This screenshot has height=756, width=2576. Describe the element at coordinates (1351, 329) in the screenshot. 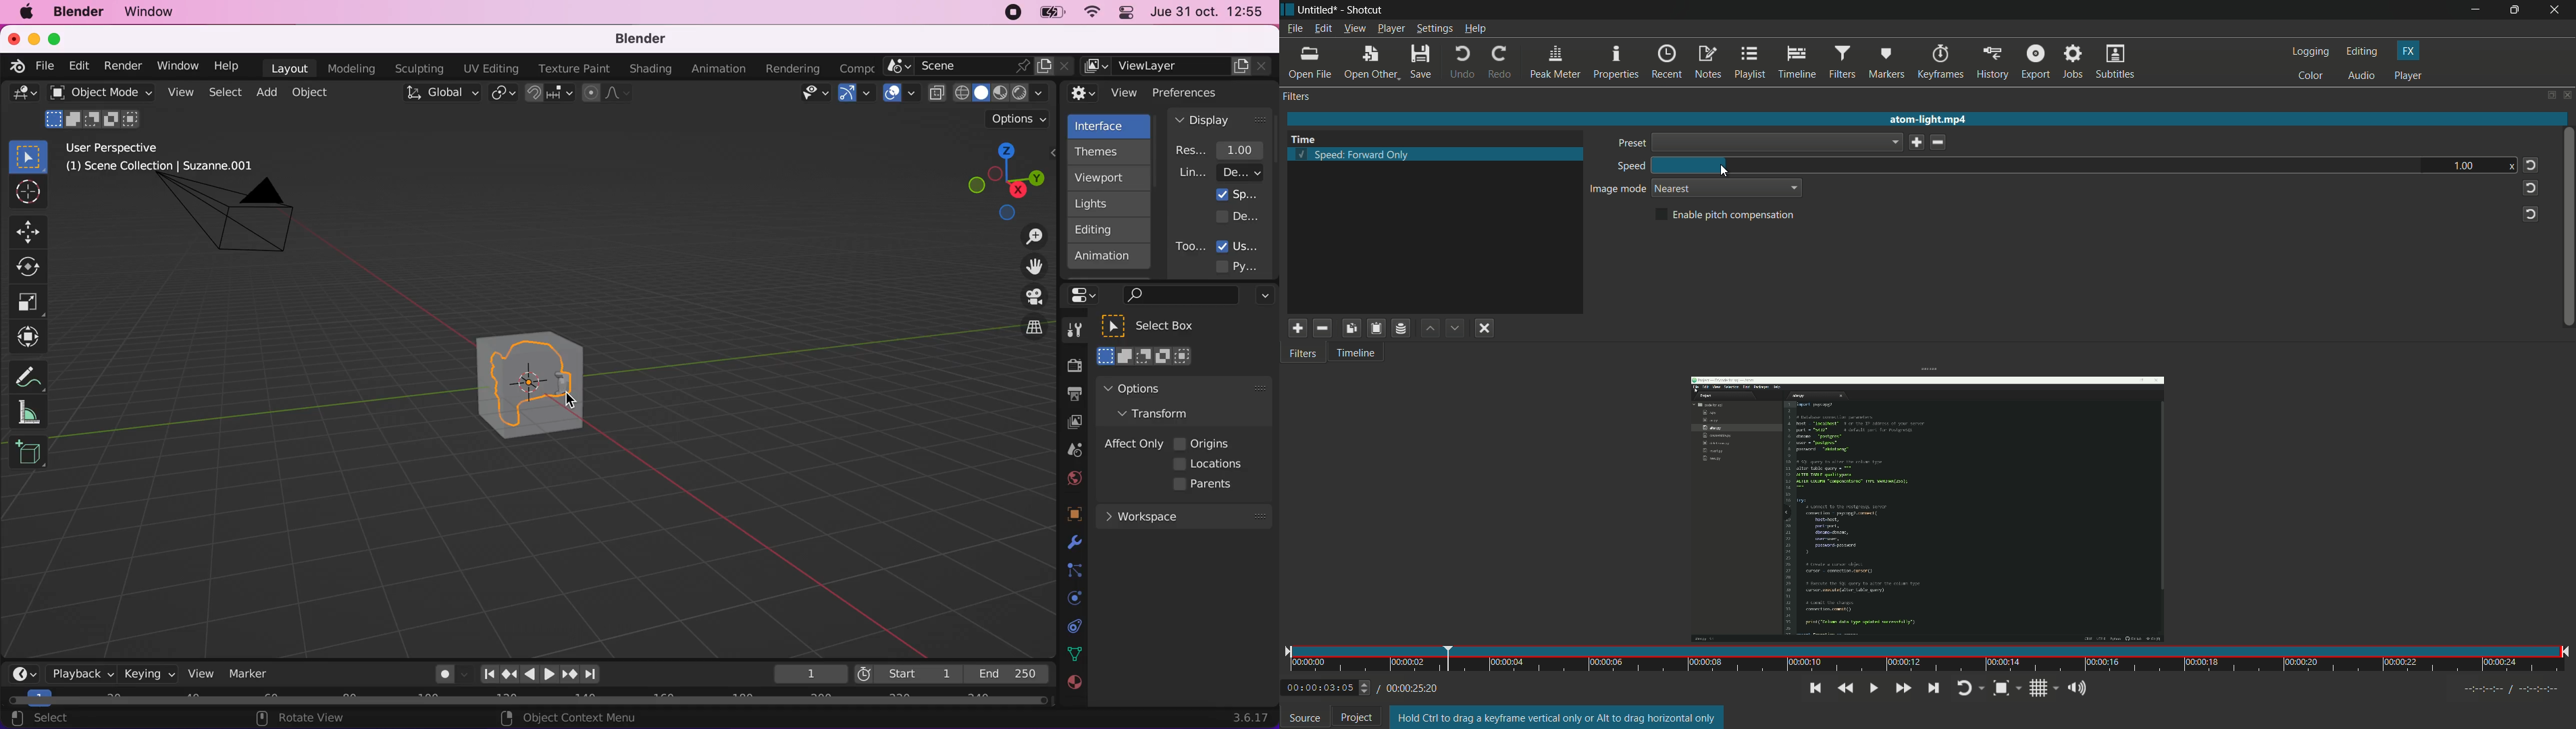

I see `copy checked filter` at that location.